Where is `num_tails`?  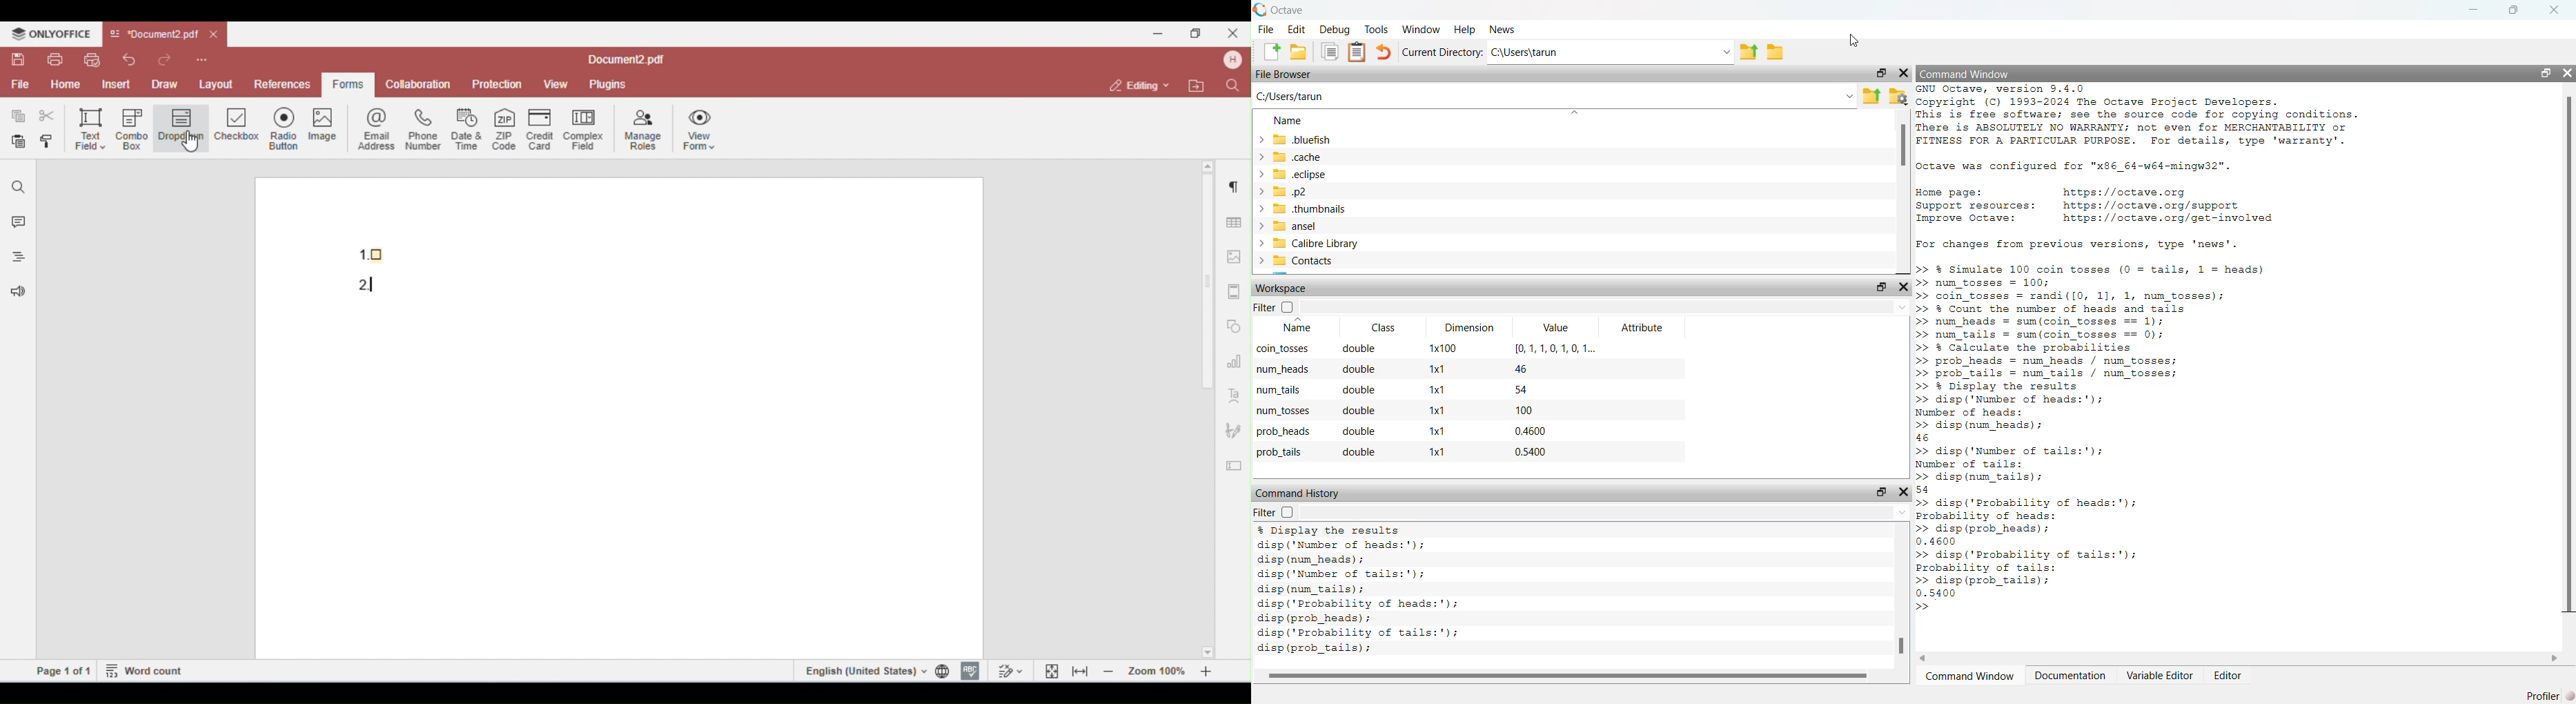
num_tails is located at coordinates (1279, 390).